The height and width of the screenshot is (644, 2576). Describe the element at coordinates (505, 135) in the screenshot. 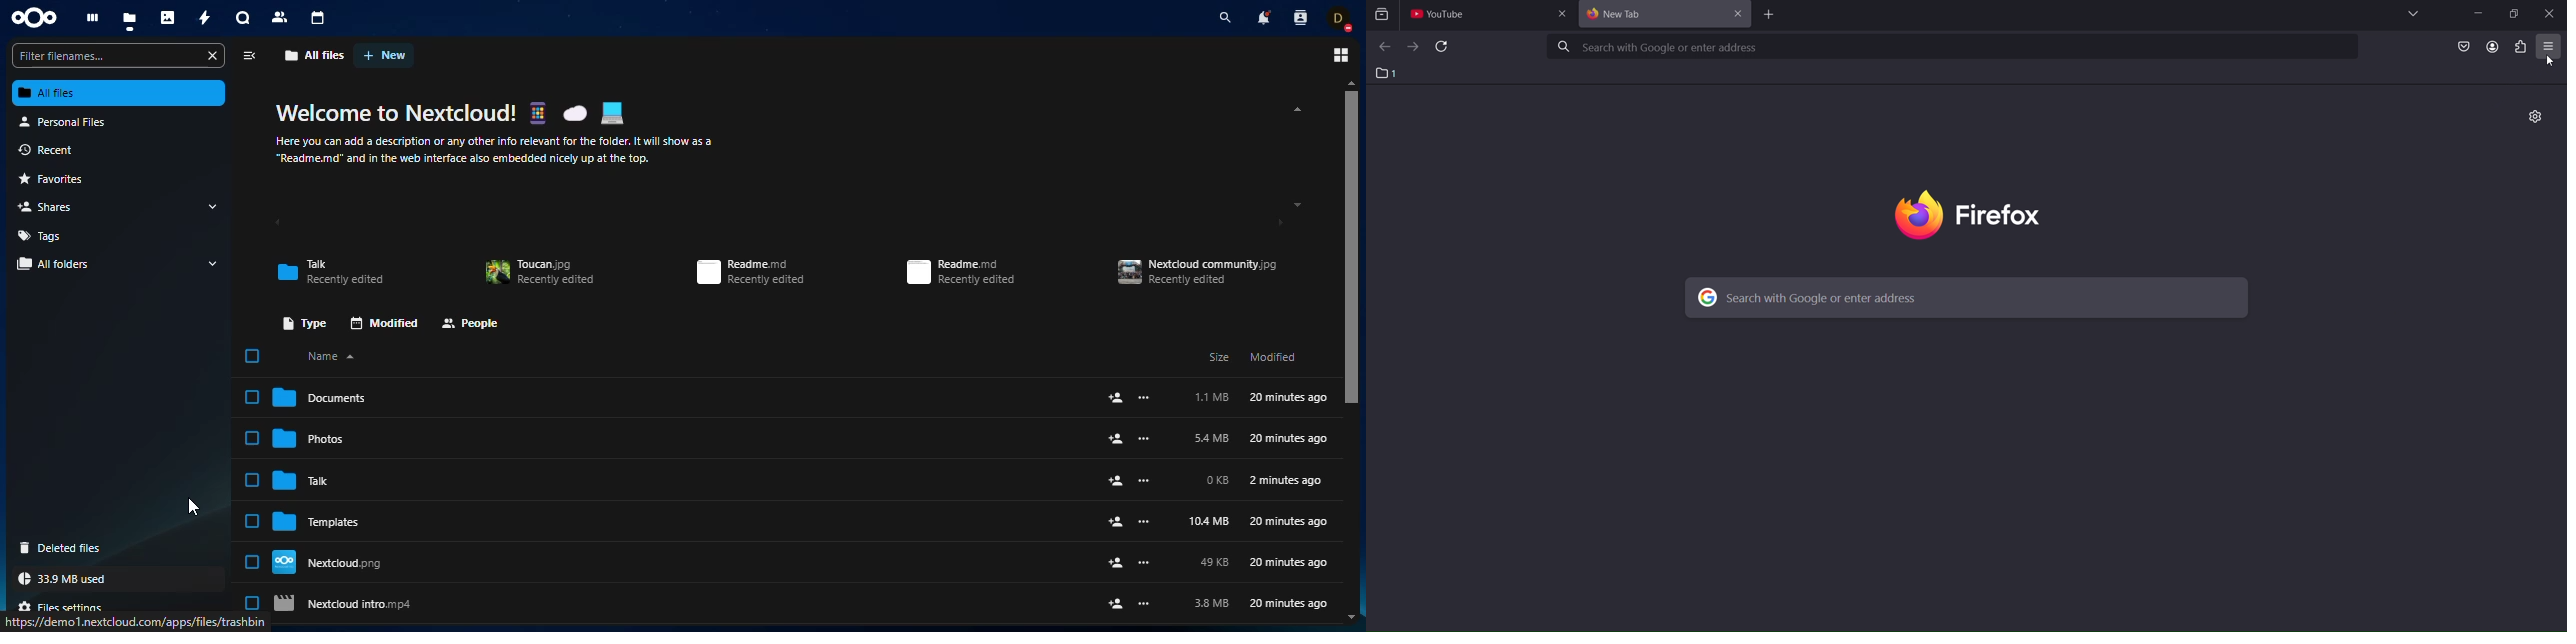

I see `Welcome to Nextcloud! Here you can add a description or any other info relevant for the folder, it will show as a "readme.md" and in the web interface also embedded nicely at the top` at that location.